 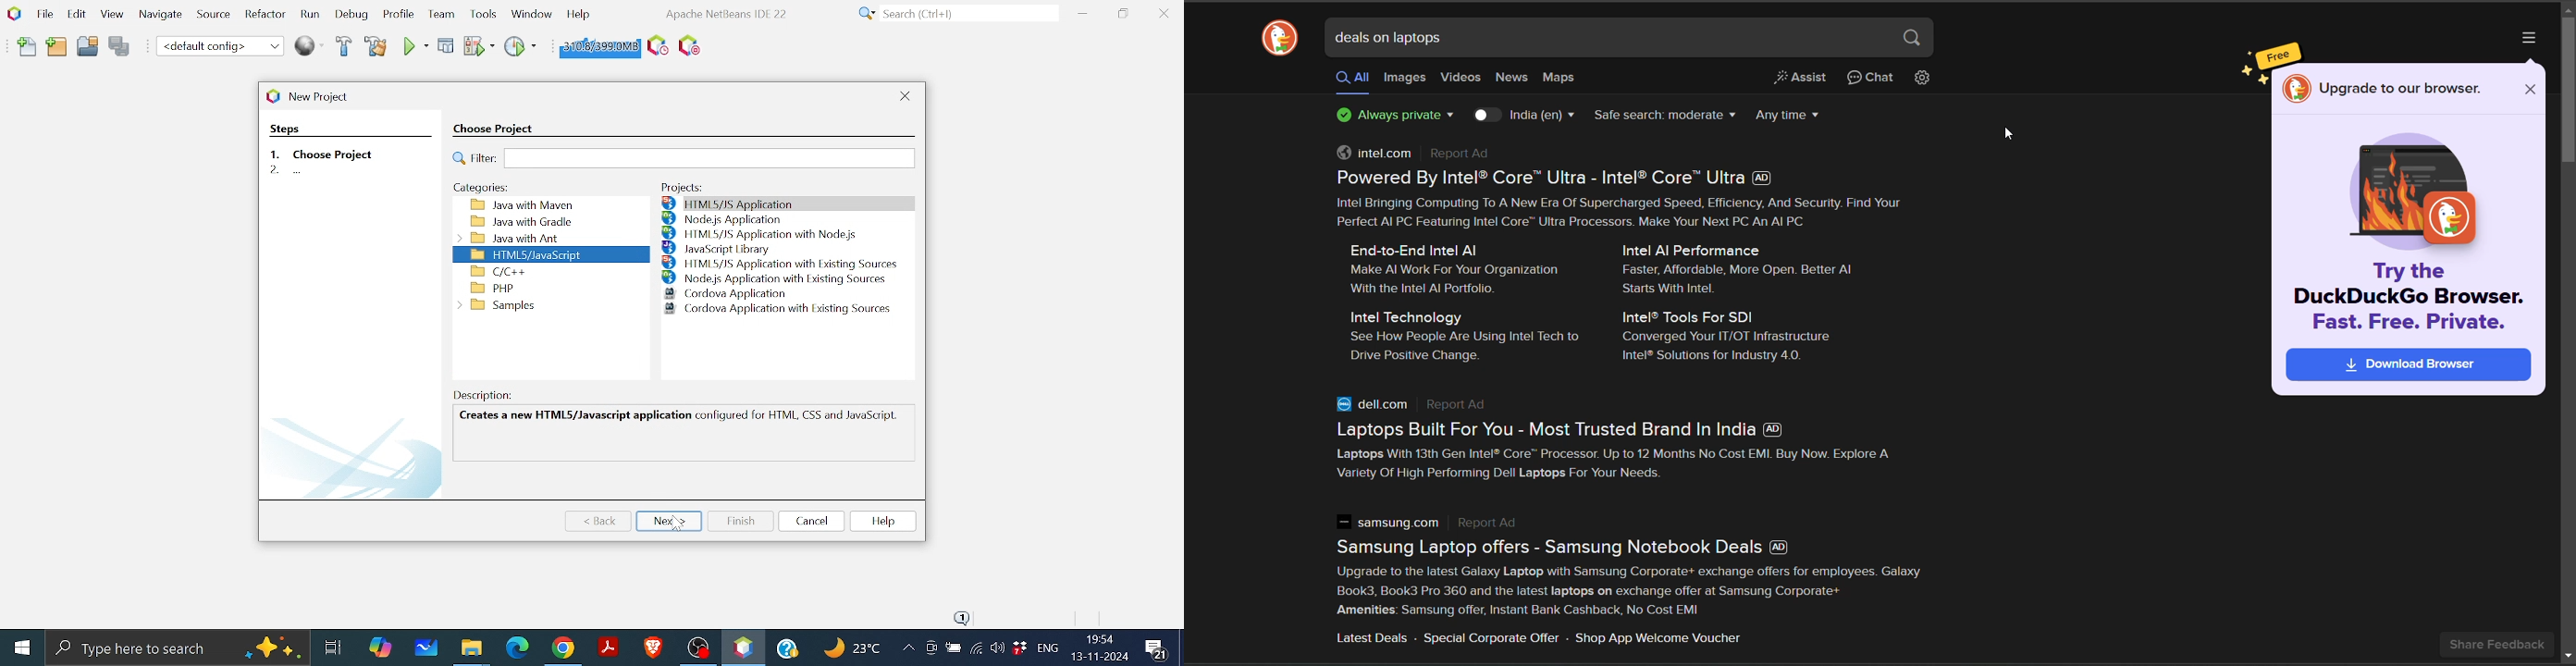 I want to click on search bar, so click(x=1610, y=36).